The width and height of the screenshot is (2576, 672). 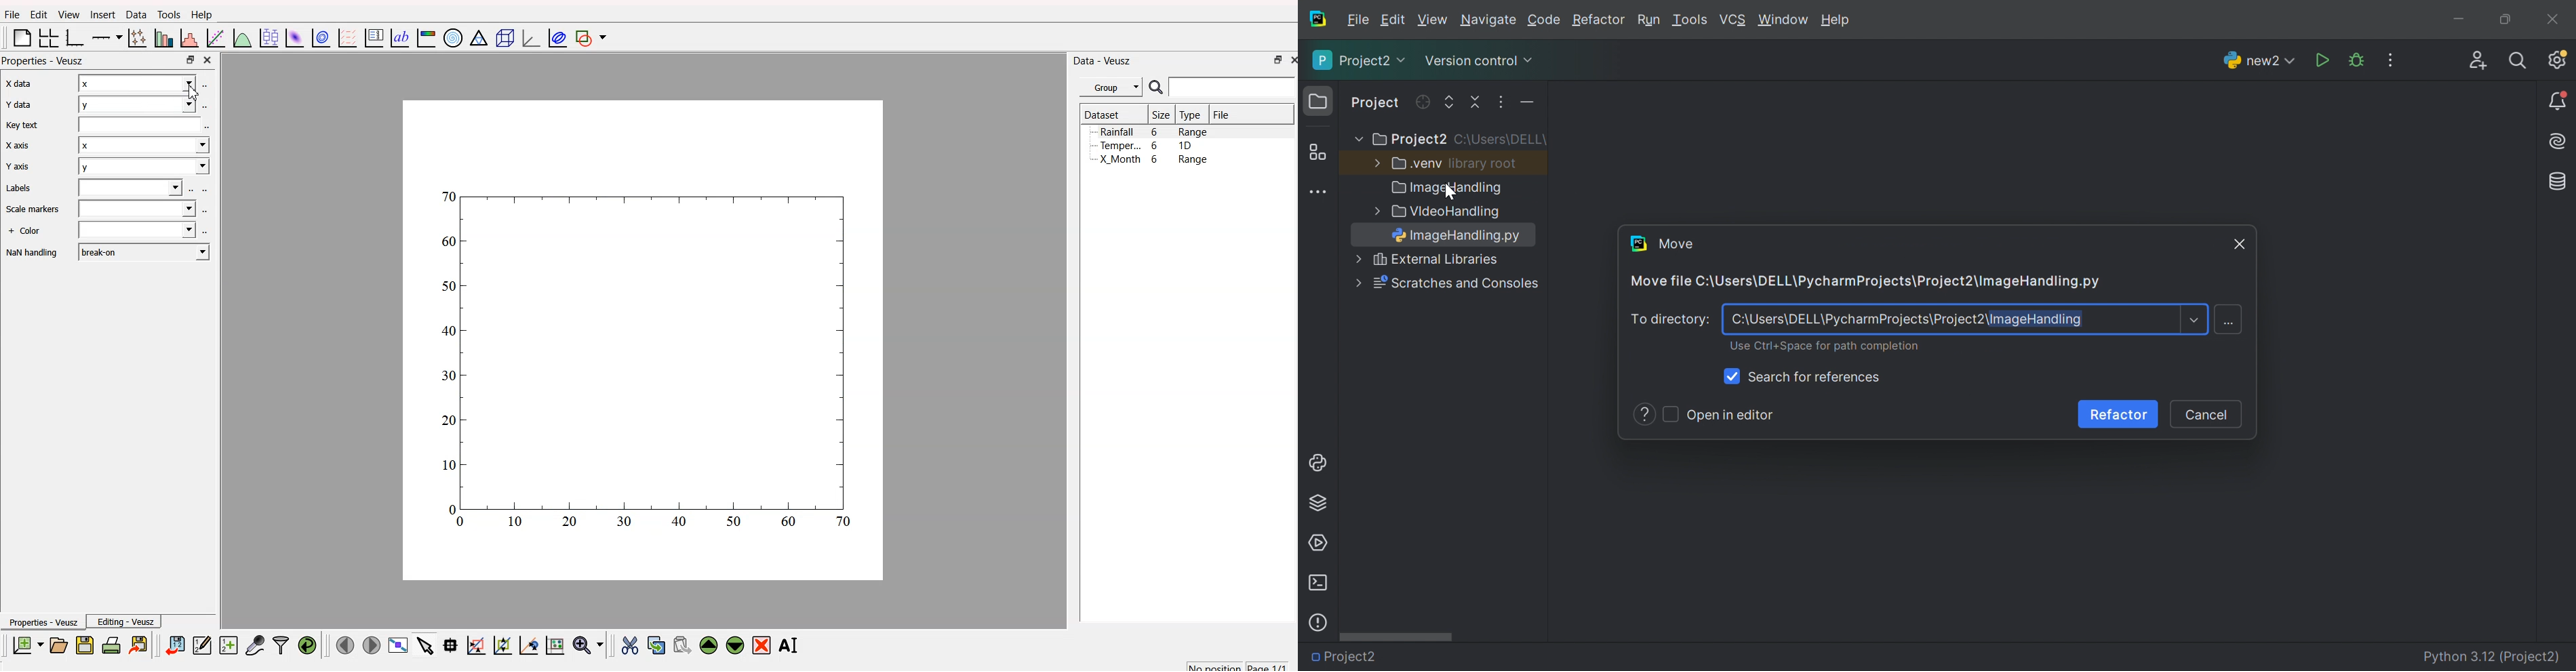 What do you see at coordinates (1649, 21) in the screenshot?
I see `Run` at bounding box center [1649, 21].